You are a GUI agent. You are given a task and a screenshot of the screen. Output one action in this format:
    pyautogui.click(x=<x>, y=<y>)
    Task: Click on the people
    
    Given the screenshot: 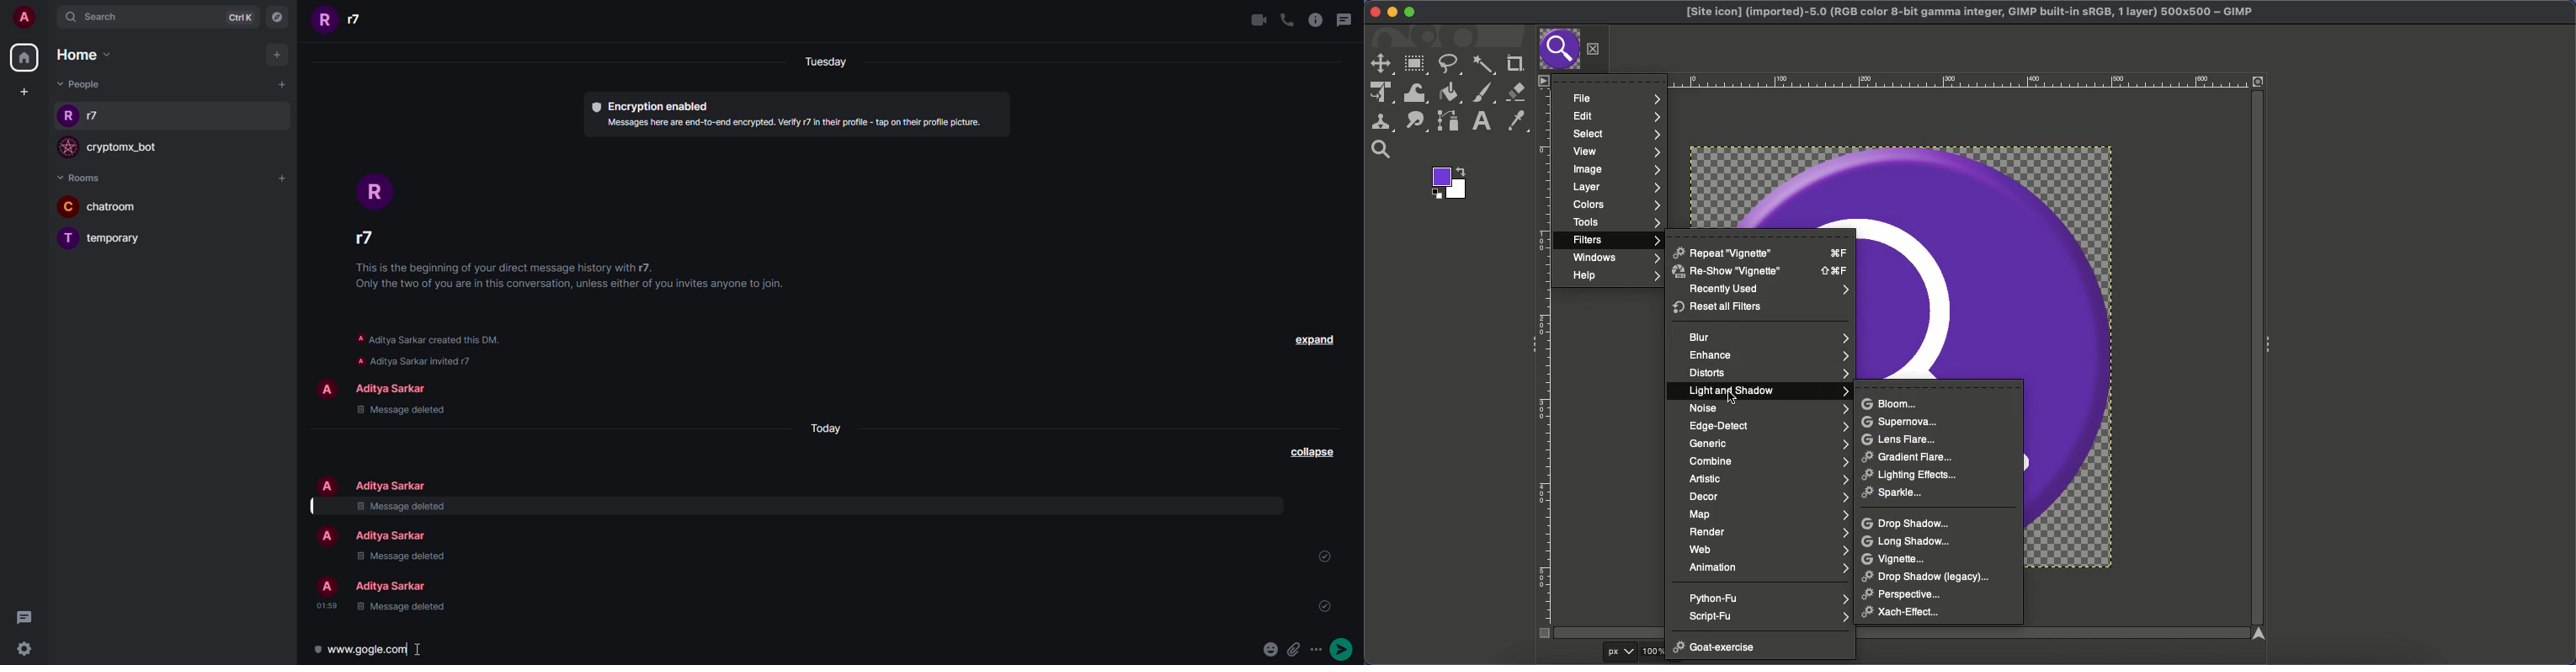 What is the action you would take?
    pyautogui.click(x=395, y=535)
    